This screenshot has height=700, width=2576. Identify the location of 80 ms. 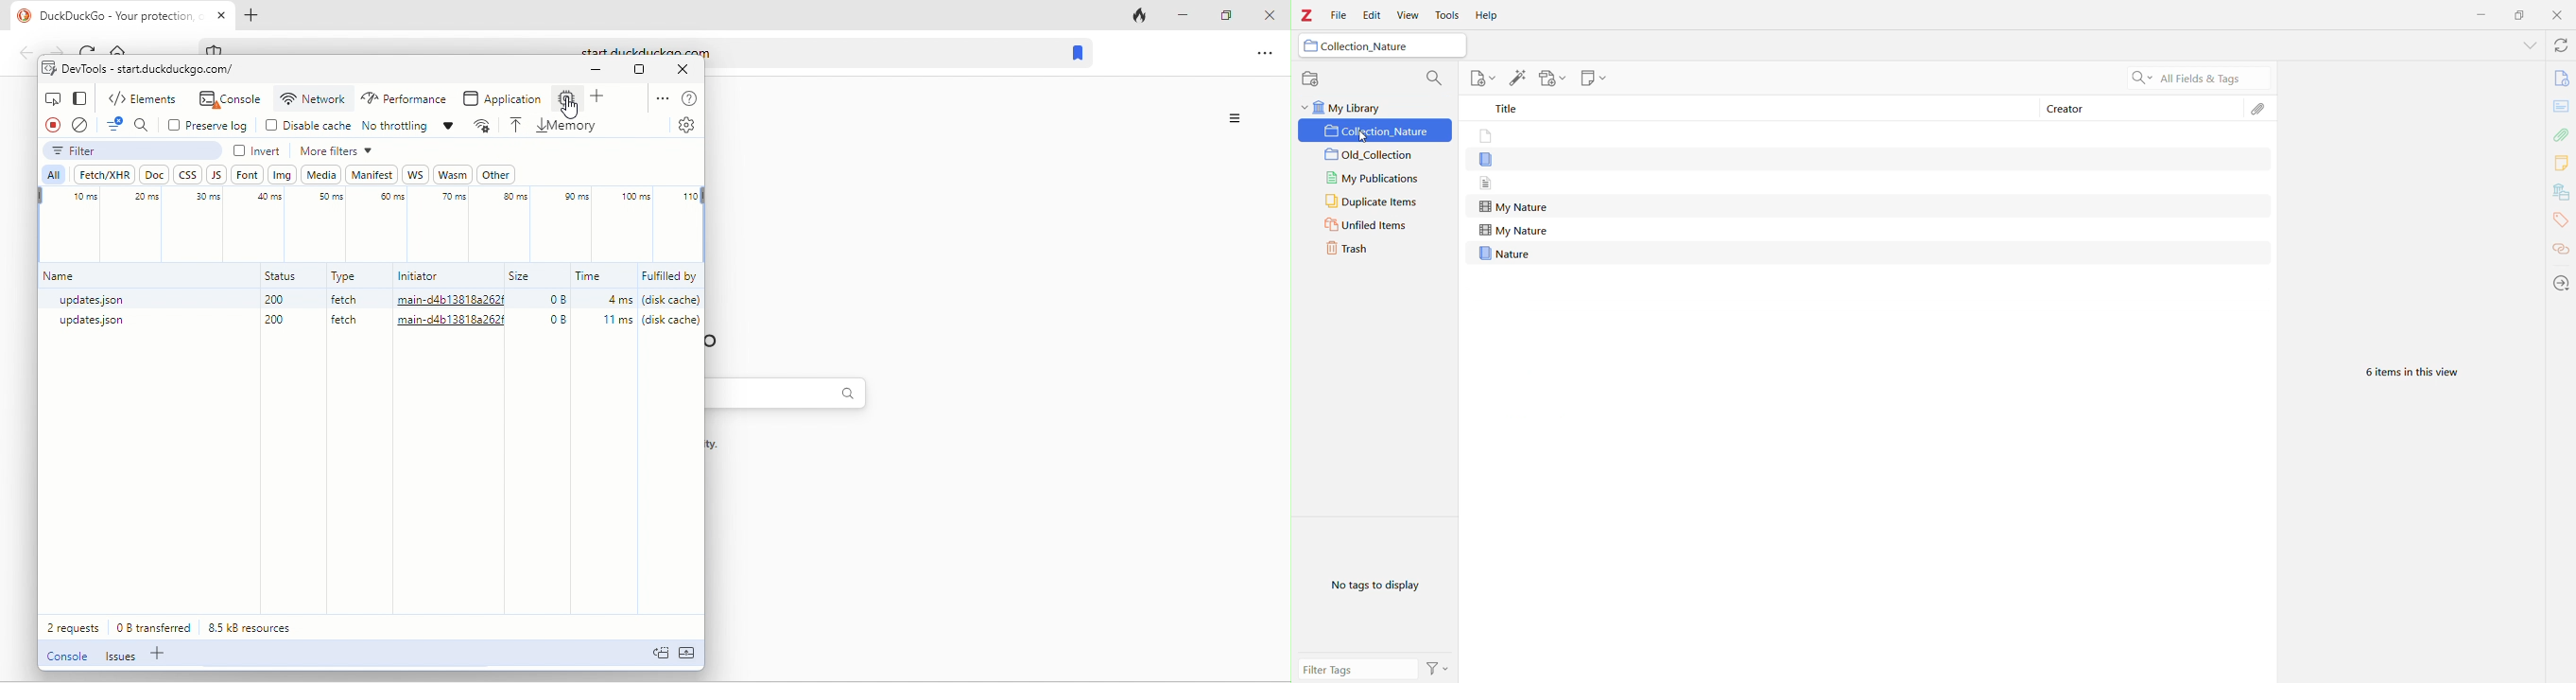
(505, 207).